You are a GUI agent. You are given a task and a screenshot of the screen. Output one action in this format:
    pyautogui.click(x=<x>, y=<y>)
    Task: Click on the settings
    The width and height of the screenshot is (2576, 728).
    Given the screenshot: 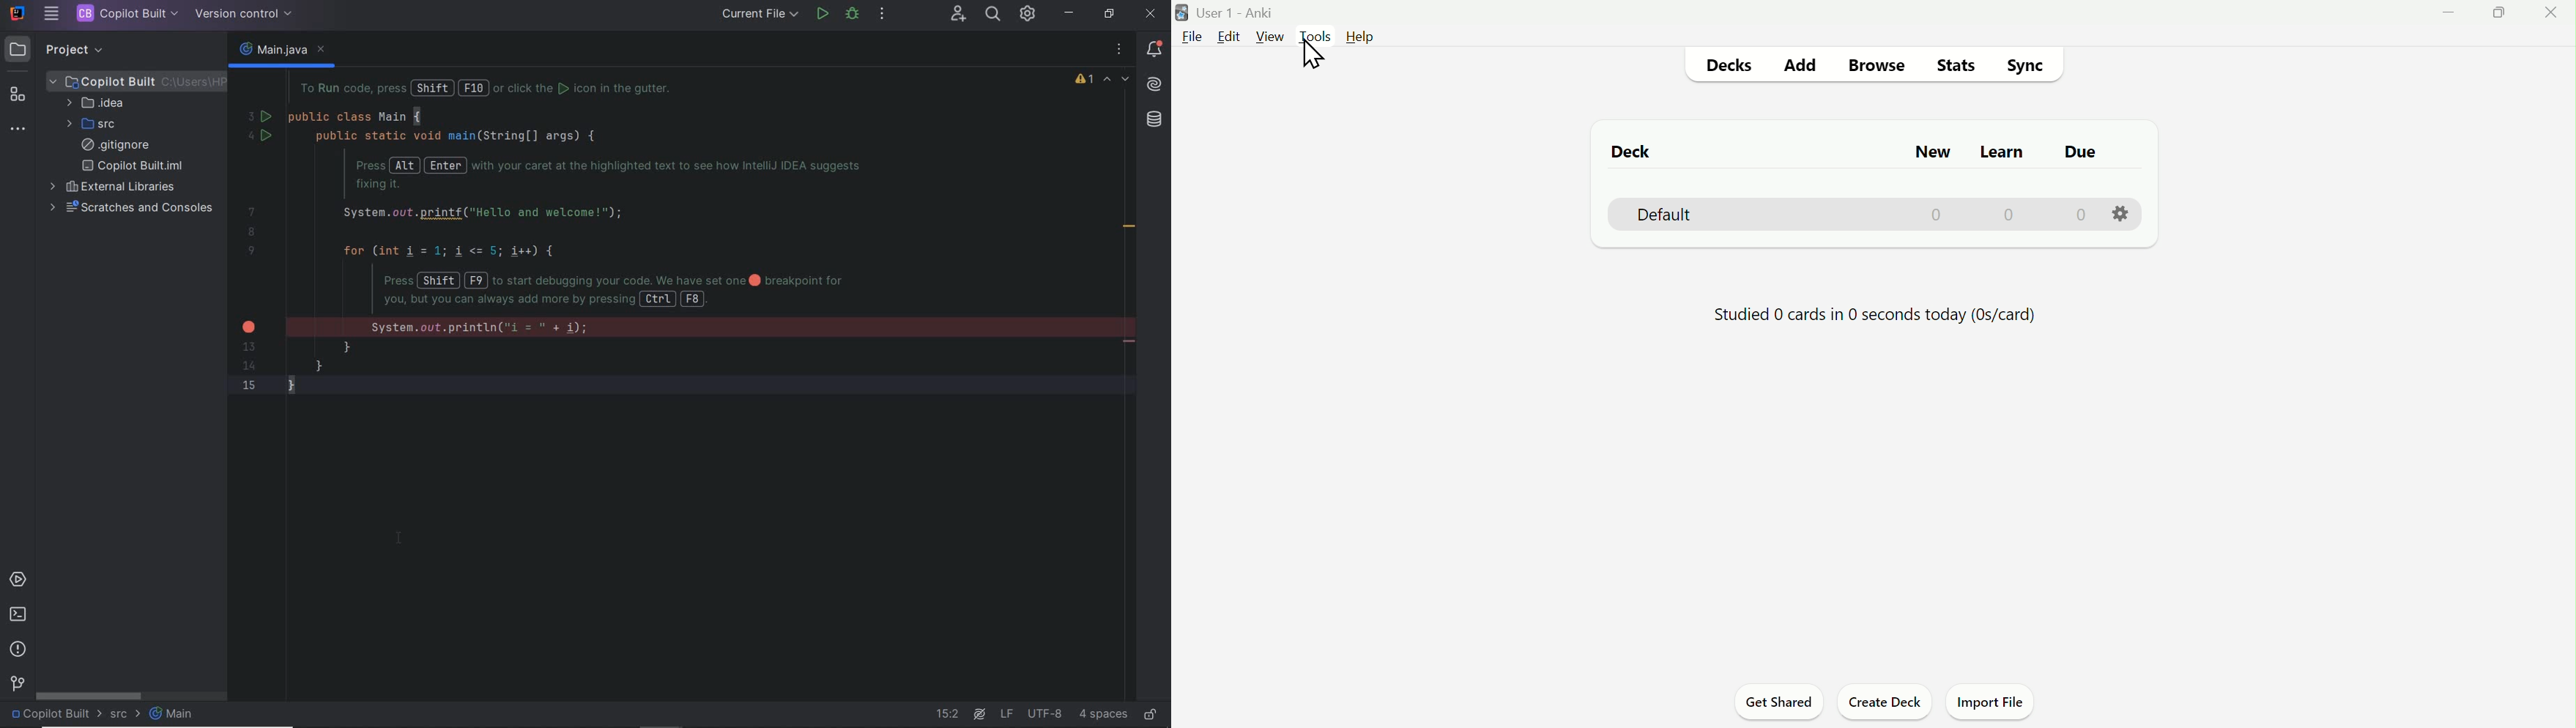 What is the action you would take?
    pyautogui.click(x=2117, y=214)
    